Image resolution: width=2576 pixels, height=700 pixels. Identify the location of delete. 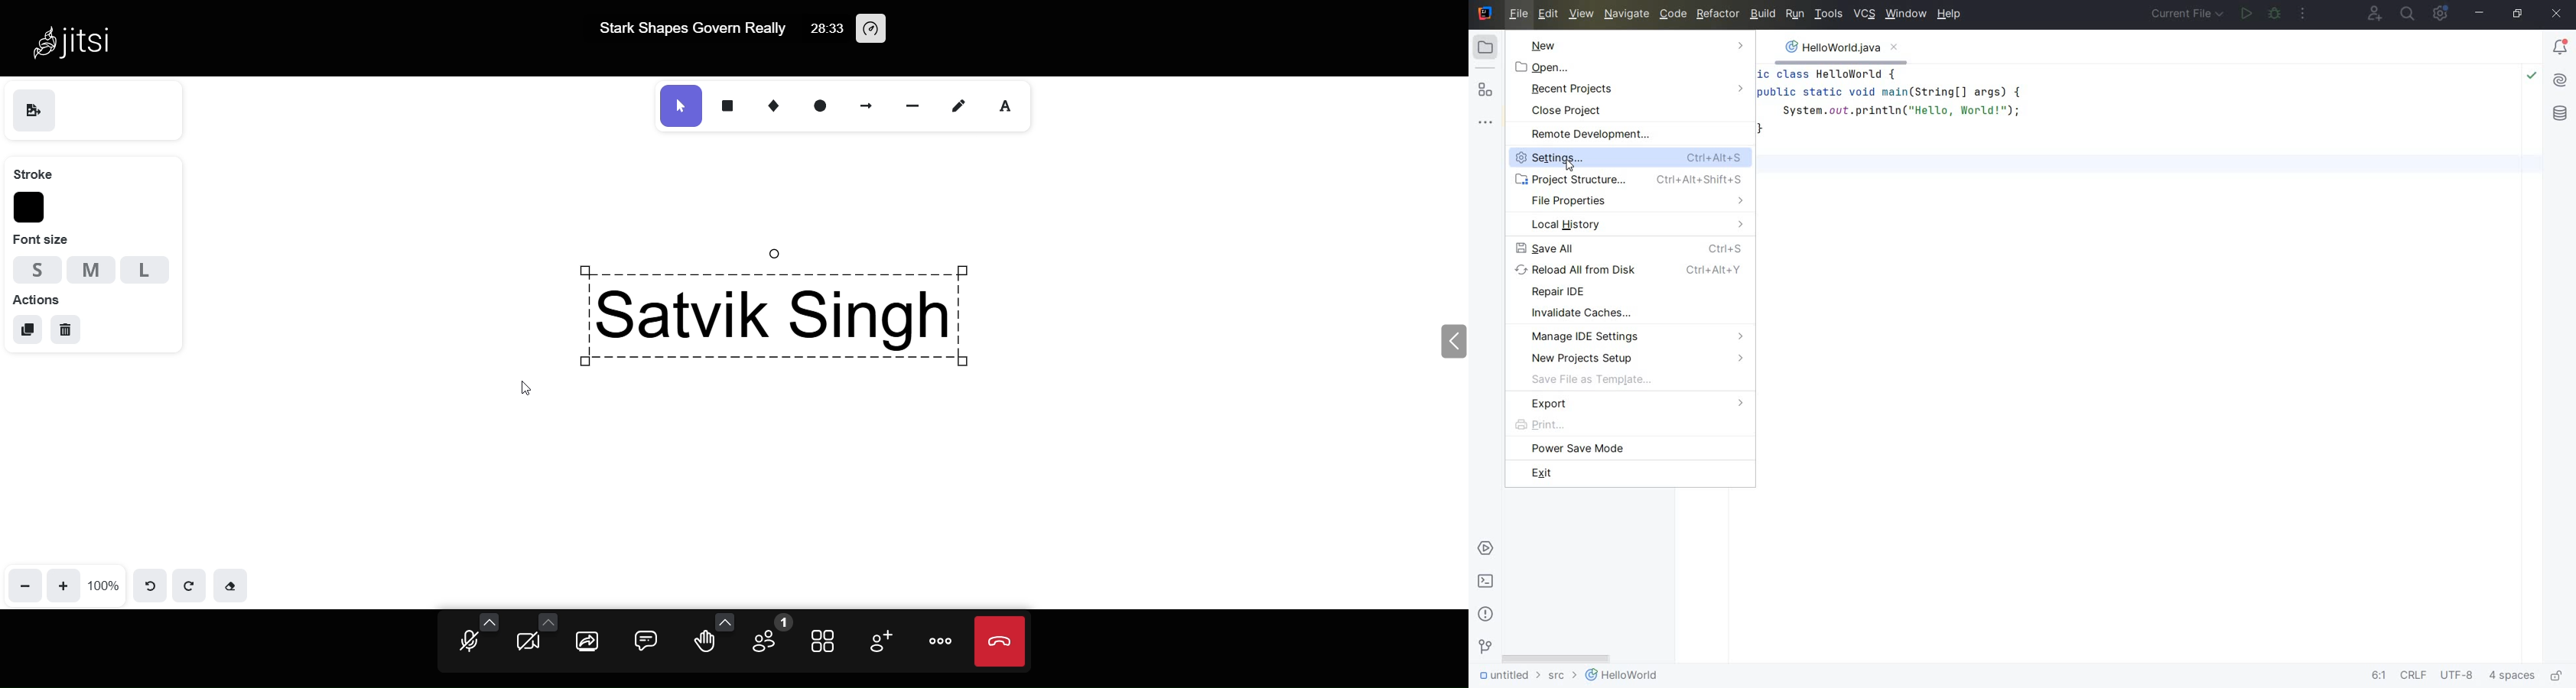
(65, 331).